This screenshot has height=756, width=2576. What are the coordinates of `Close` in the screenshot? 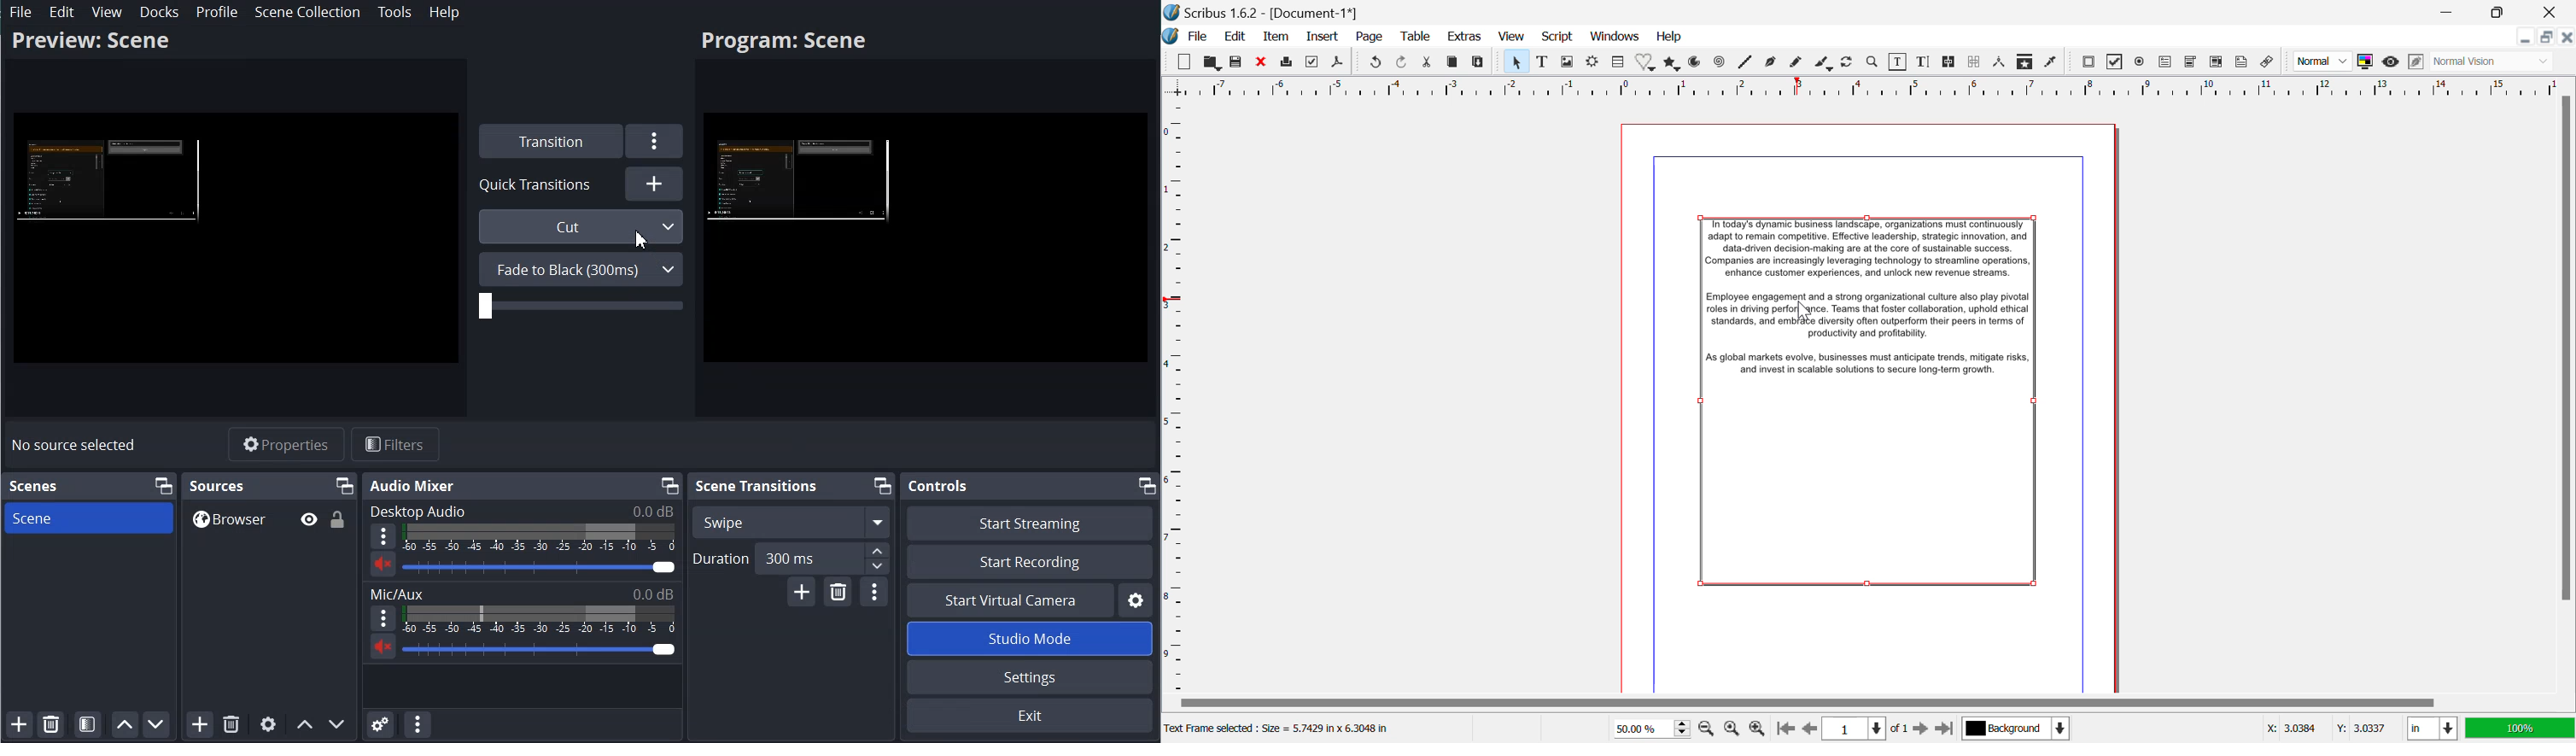 It's located at (2551, 13).